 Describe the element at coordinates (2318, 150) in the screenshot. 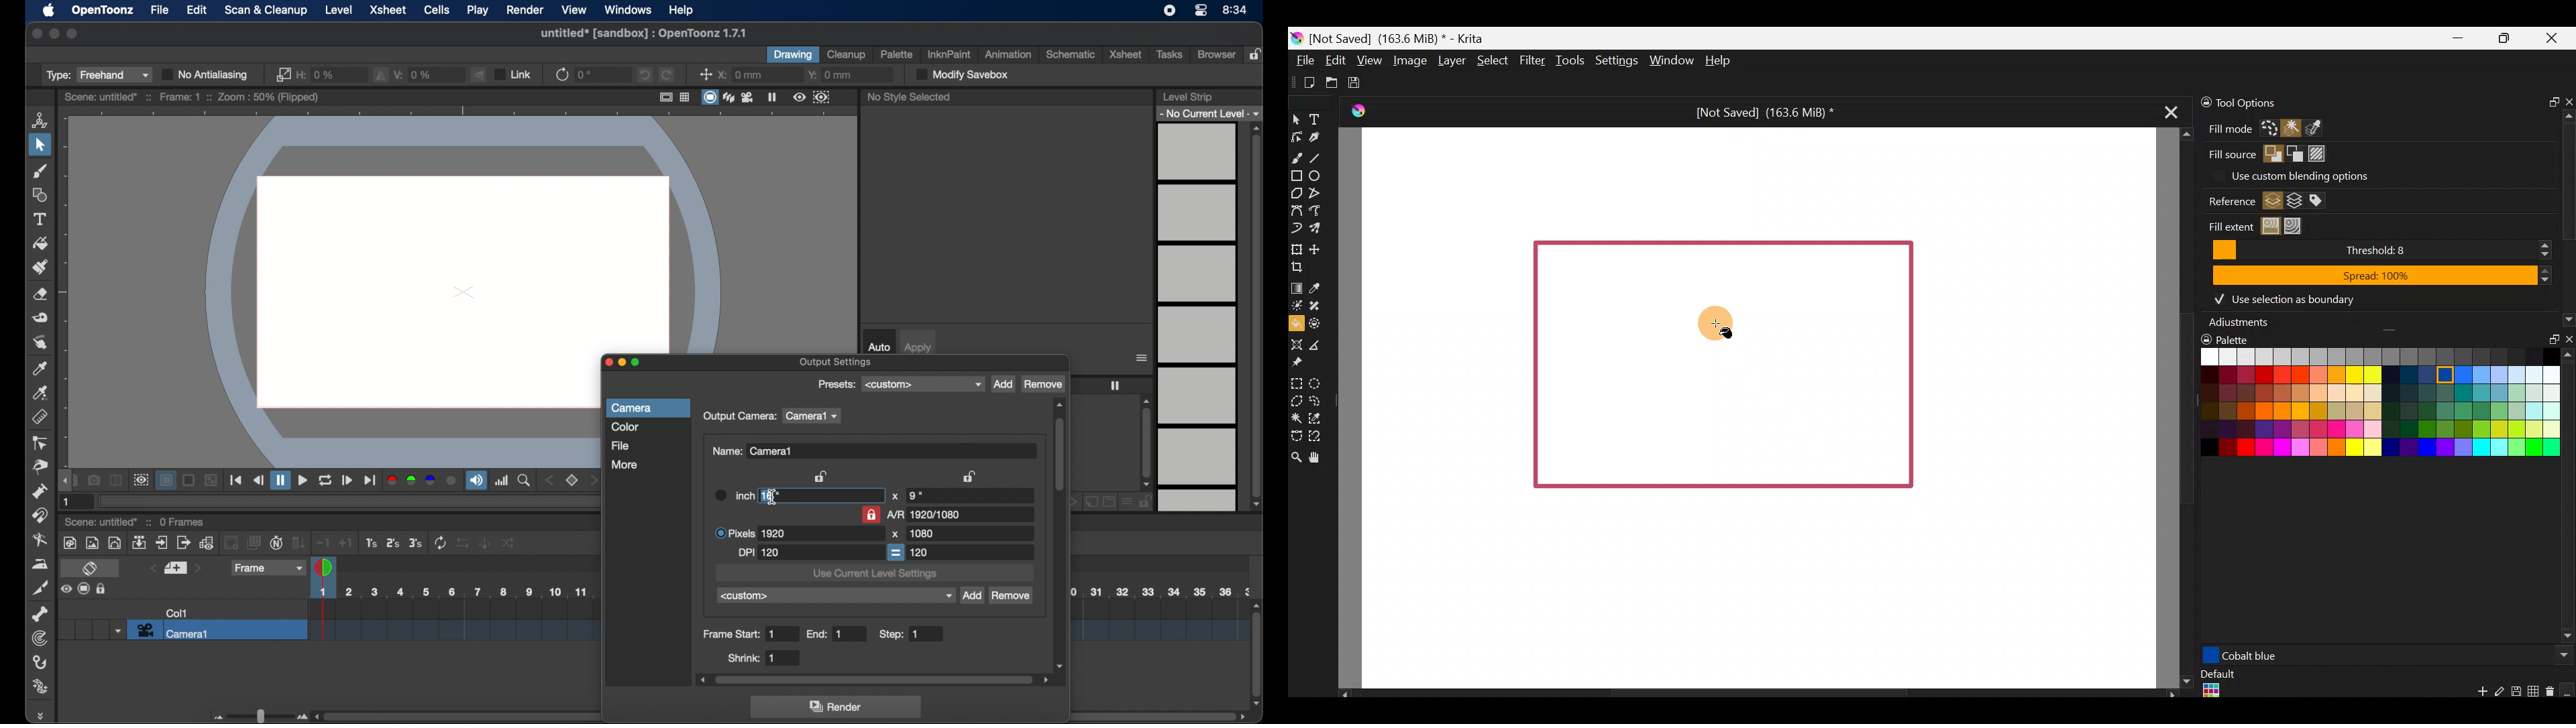

I see `Pattern` at that location.